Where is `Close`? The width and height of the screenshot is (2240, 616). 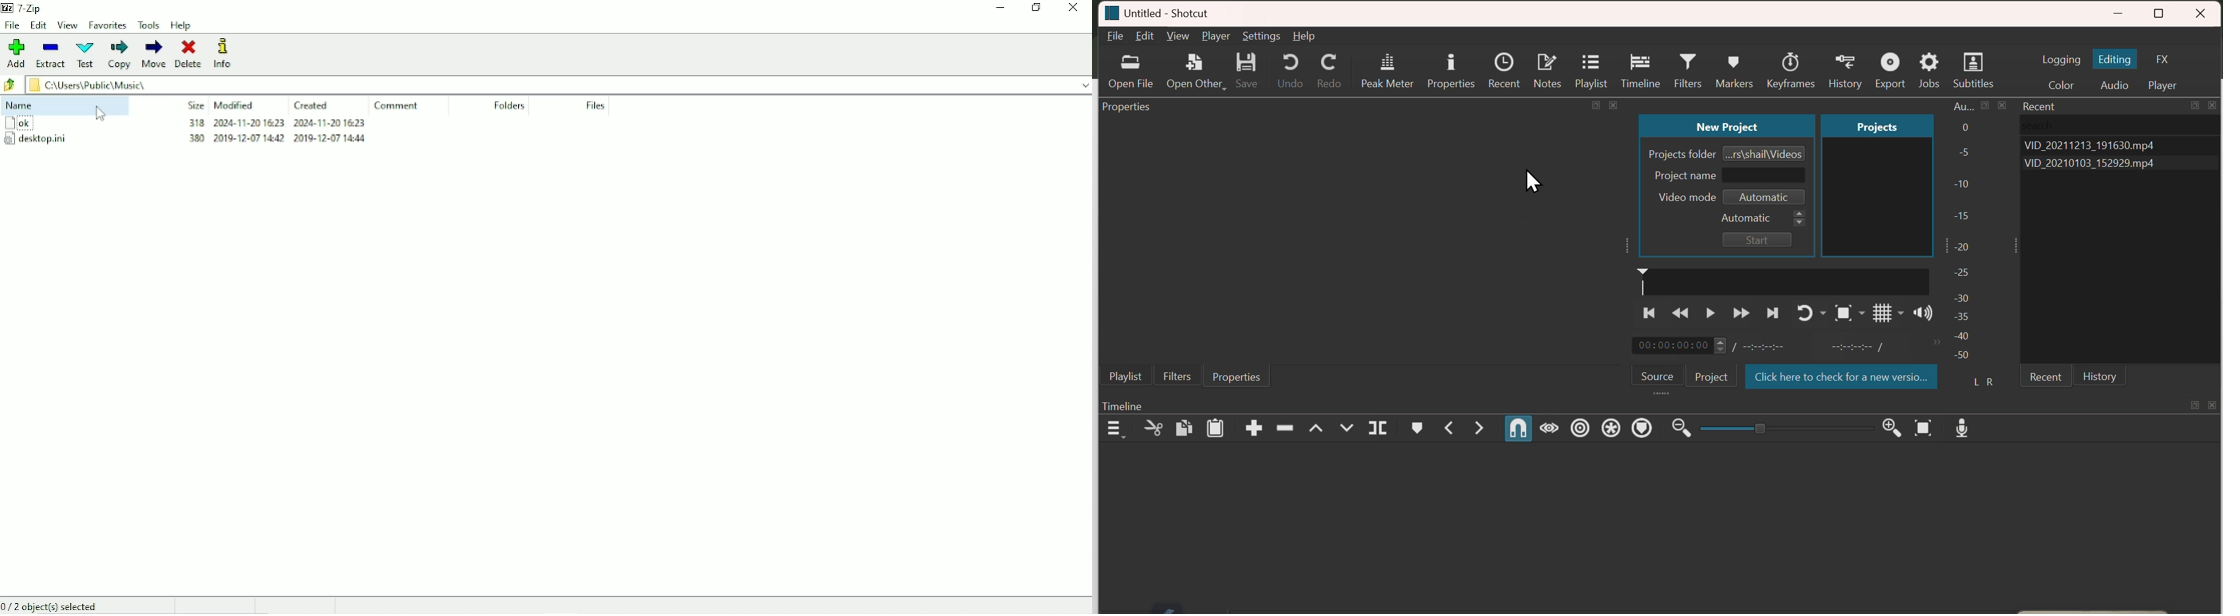 Close is located at coordinates (2213, 405).